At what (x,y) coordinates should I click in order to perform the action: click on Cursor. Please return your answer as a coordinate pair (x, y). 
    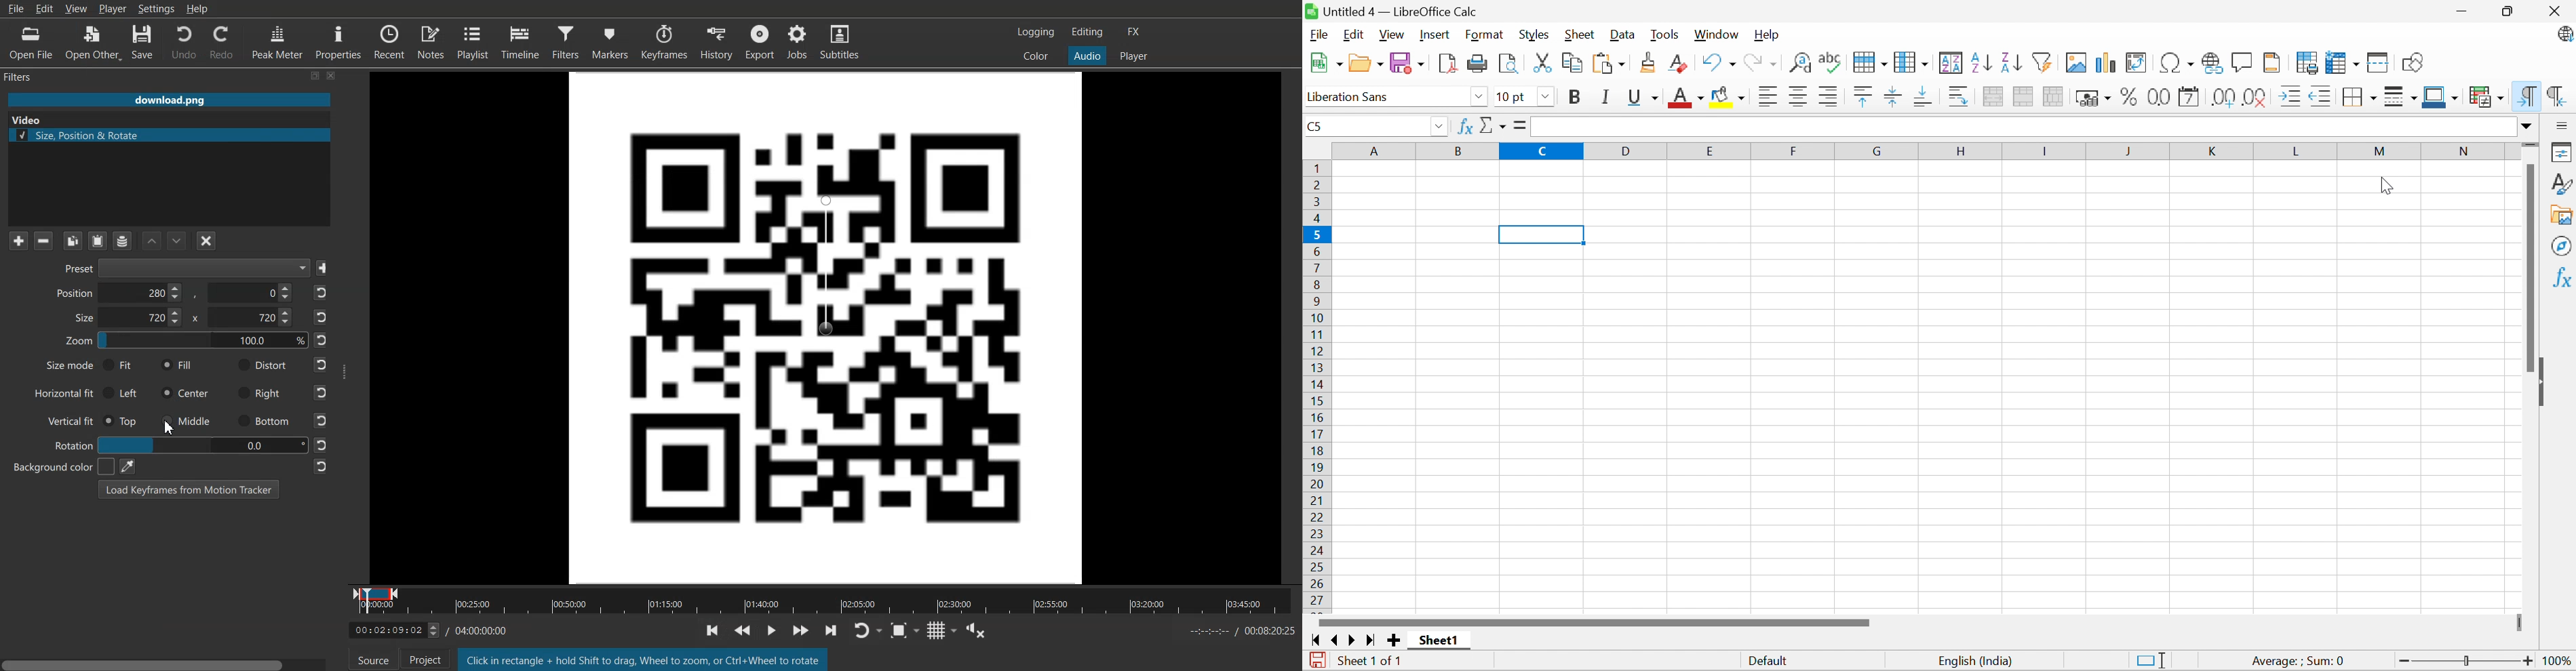
    Looking at the image, I should click on (170, 428).